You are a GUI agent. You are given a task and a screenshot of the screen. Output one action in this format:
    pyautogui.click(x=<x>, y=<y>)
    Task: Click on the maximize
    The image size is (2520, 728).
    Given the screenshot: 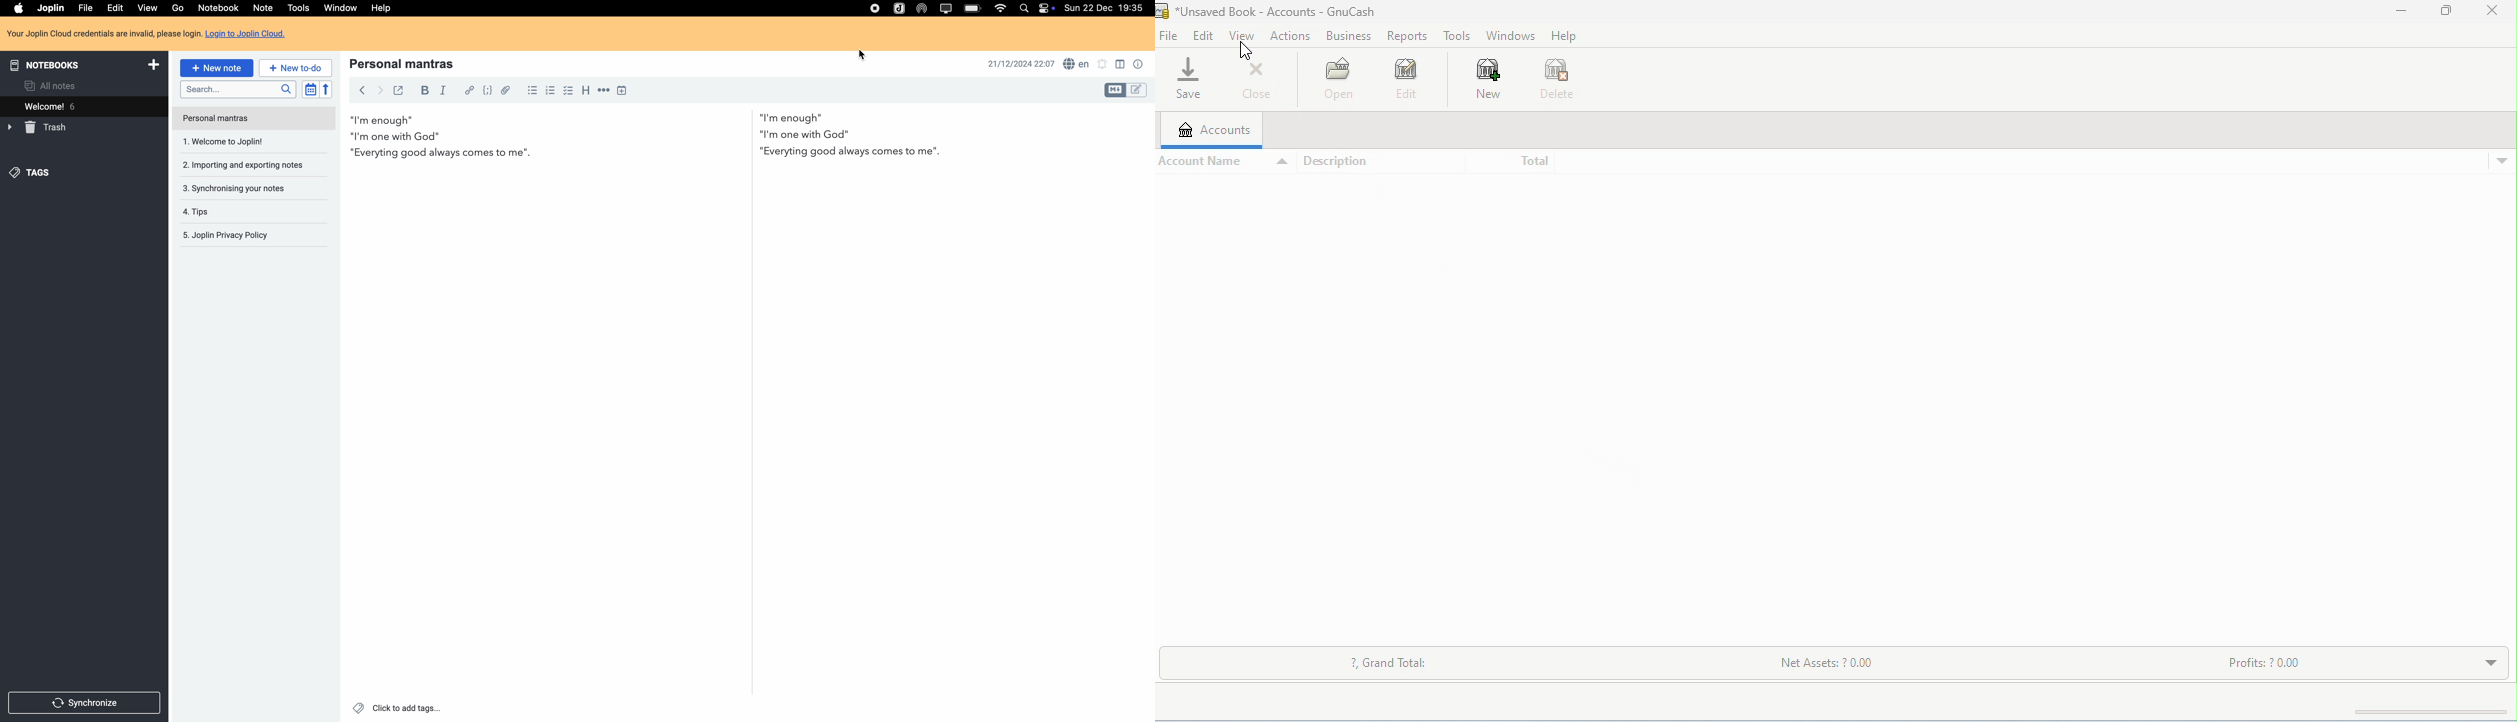 What is the action you would take?
    pyautogui.click(x=2443, y=10)
    